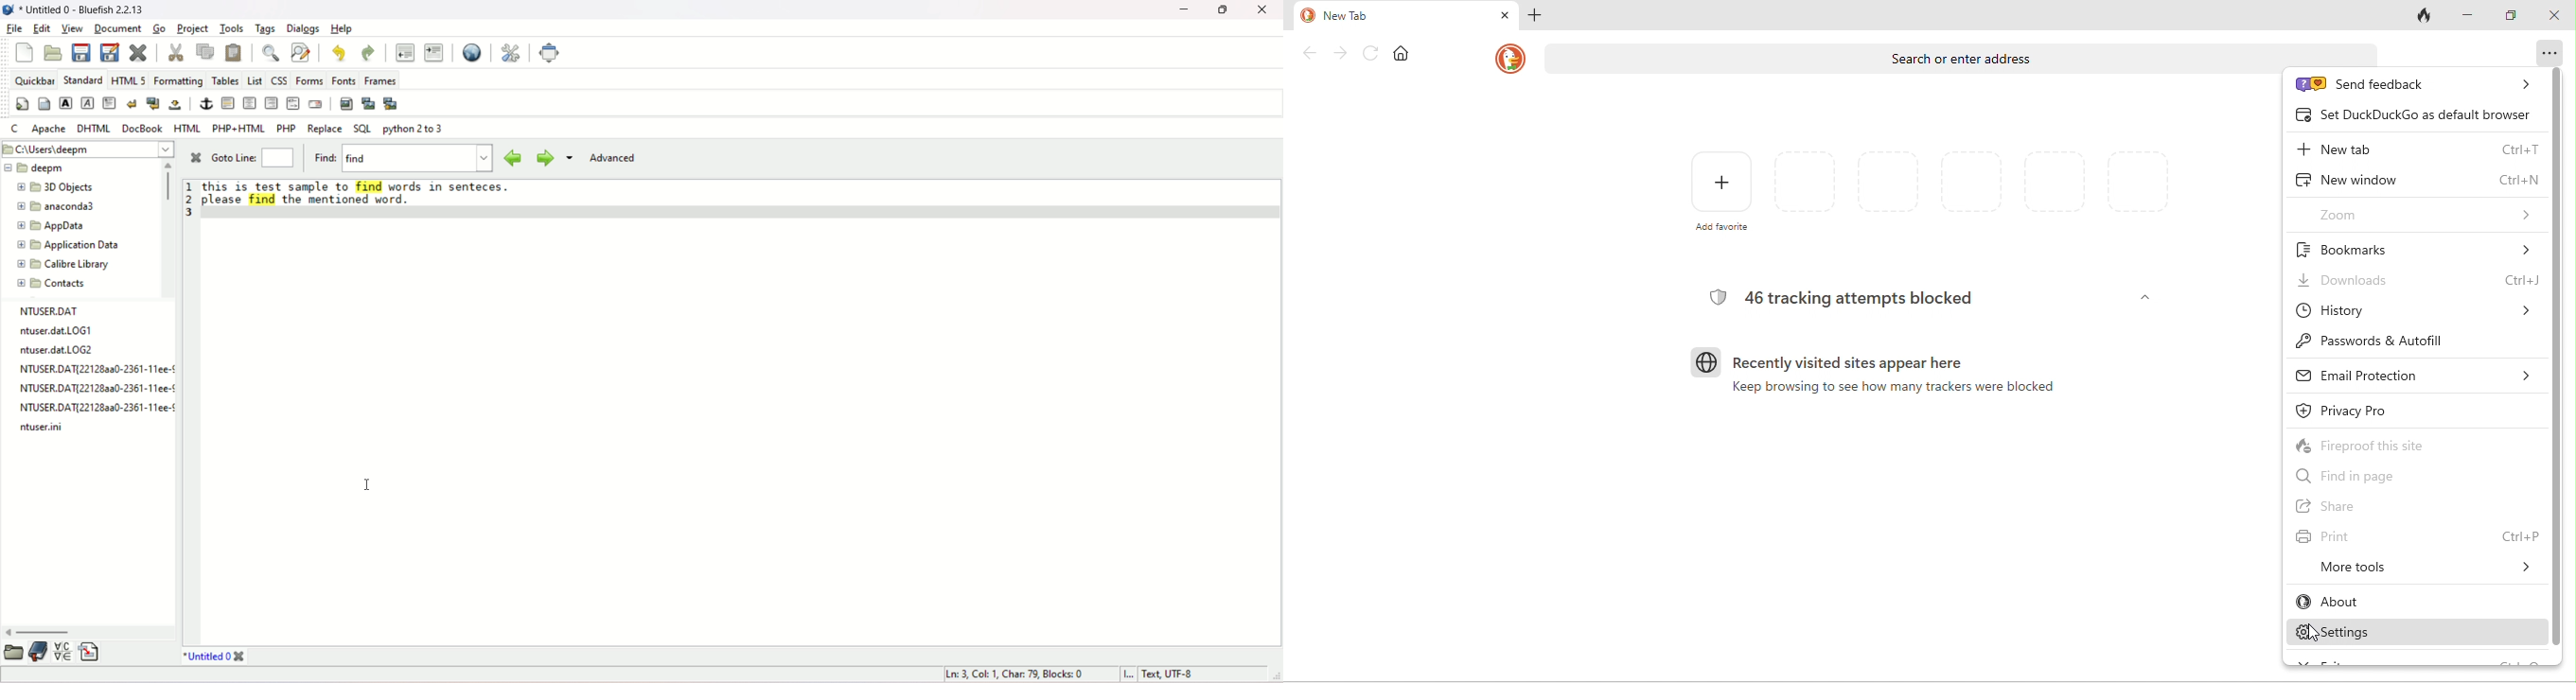  Describe the element at coordinates (37, 652) in the screenshot. I see `documentation` at that location.